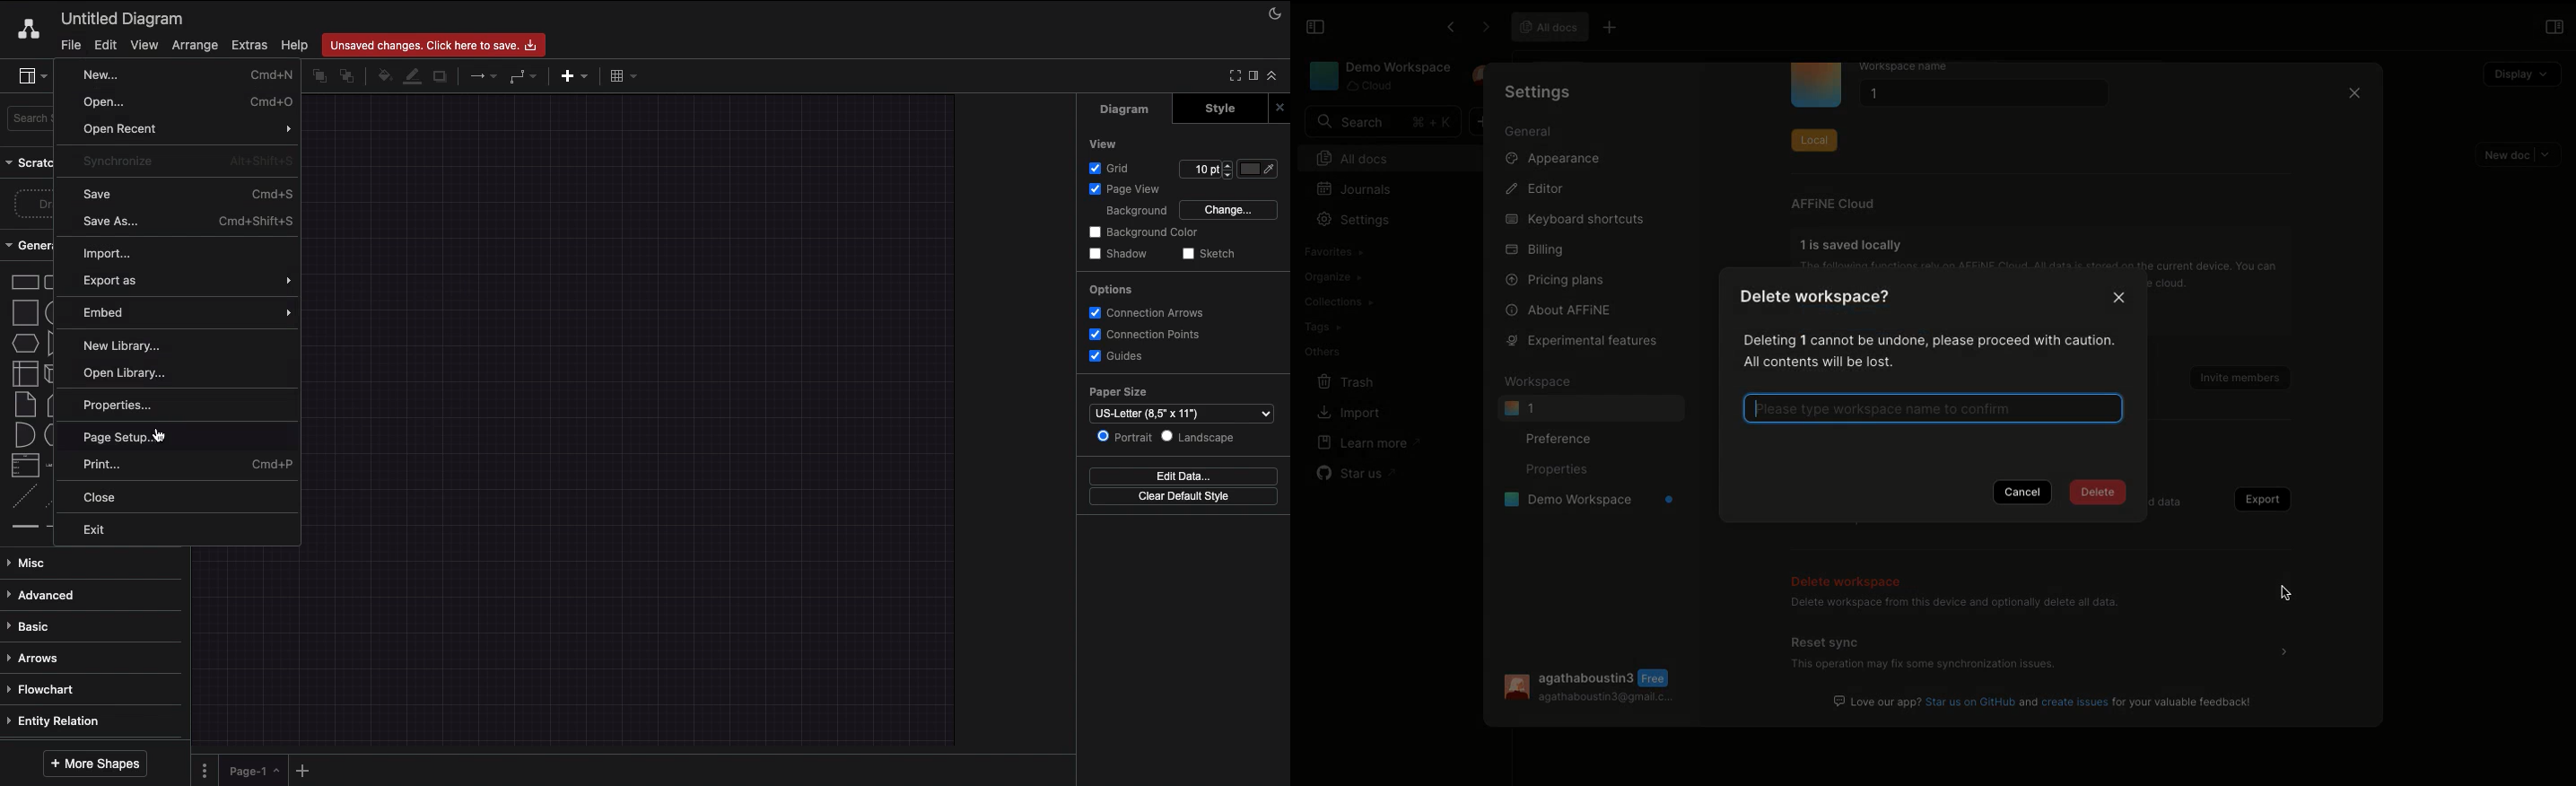 This screenshot has width=2576, height=812. What do you see at coordinates (1537, 189) in the screenshot?
I see `Editor` at bounding box center [1537, 189].